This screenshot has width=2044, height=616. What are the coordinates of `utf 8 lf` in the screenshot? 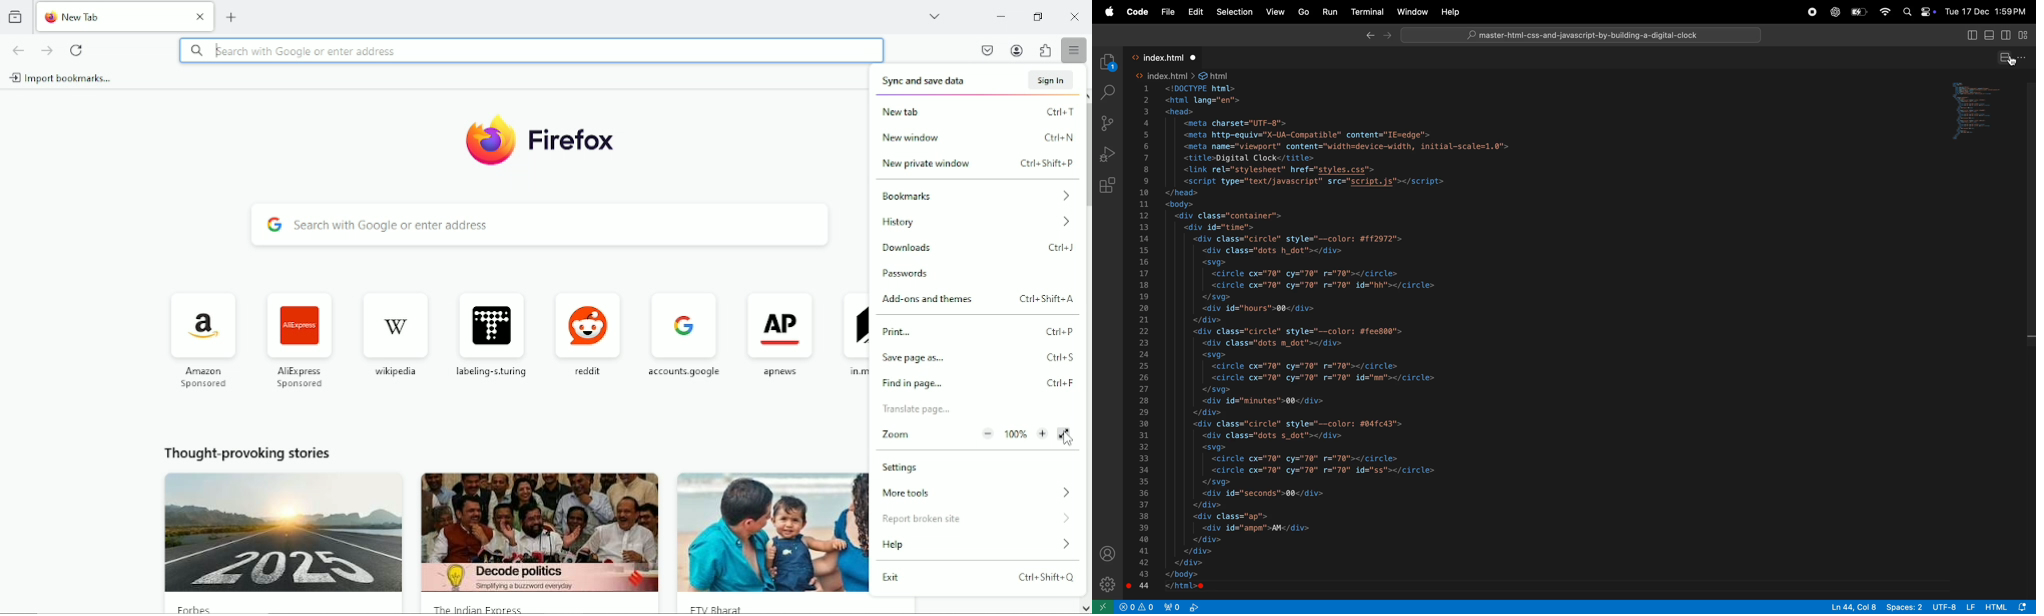 It's located at (1955, 606).